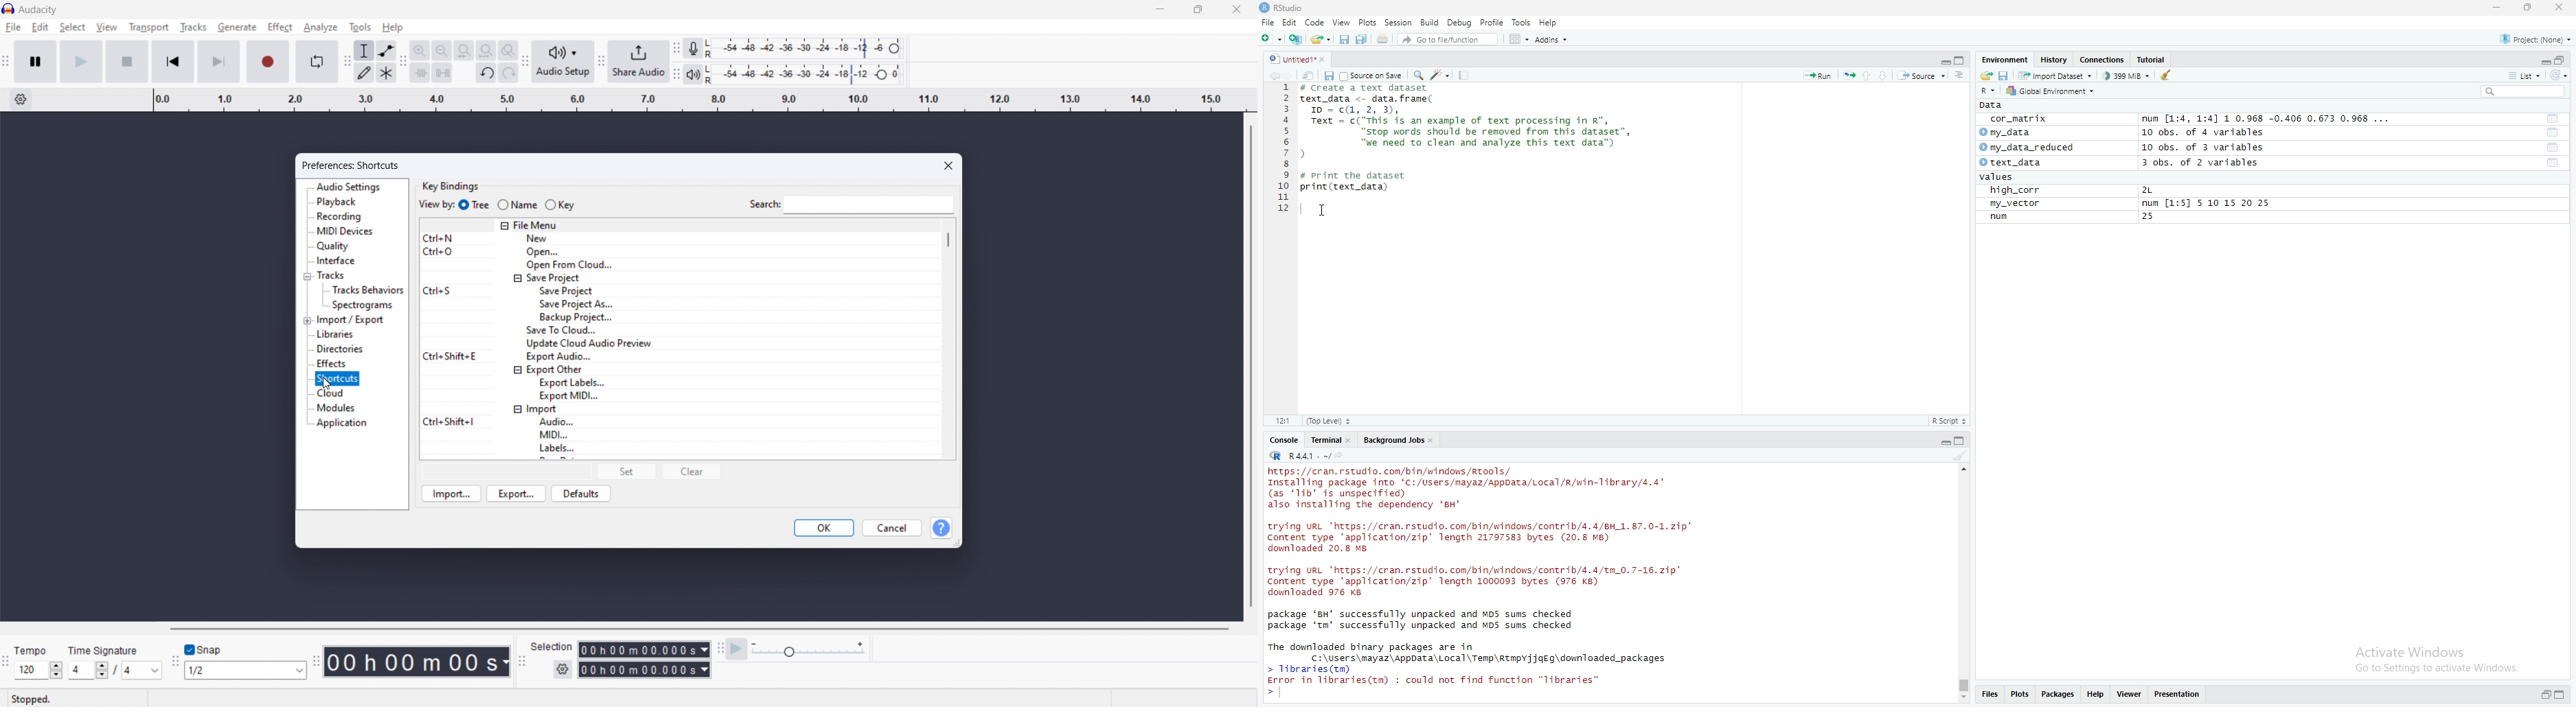  Describe the element at coordinates (2525, 7) in the screenshot. I see `maximize` at that location.